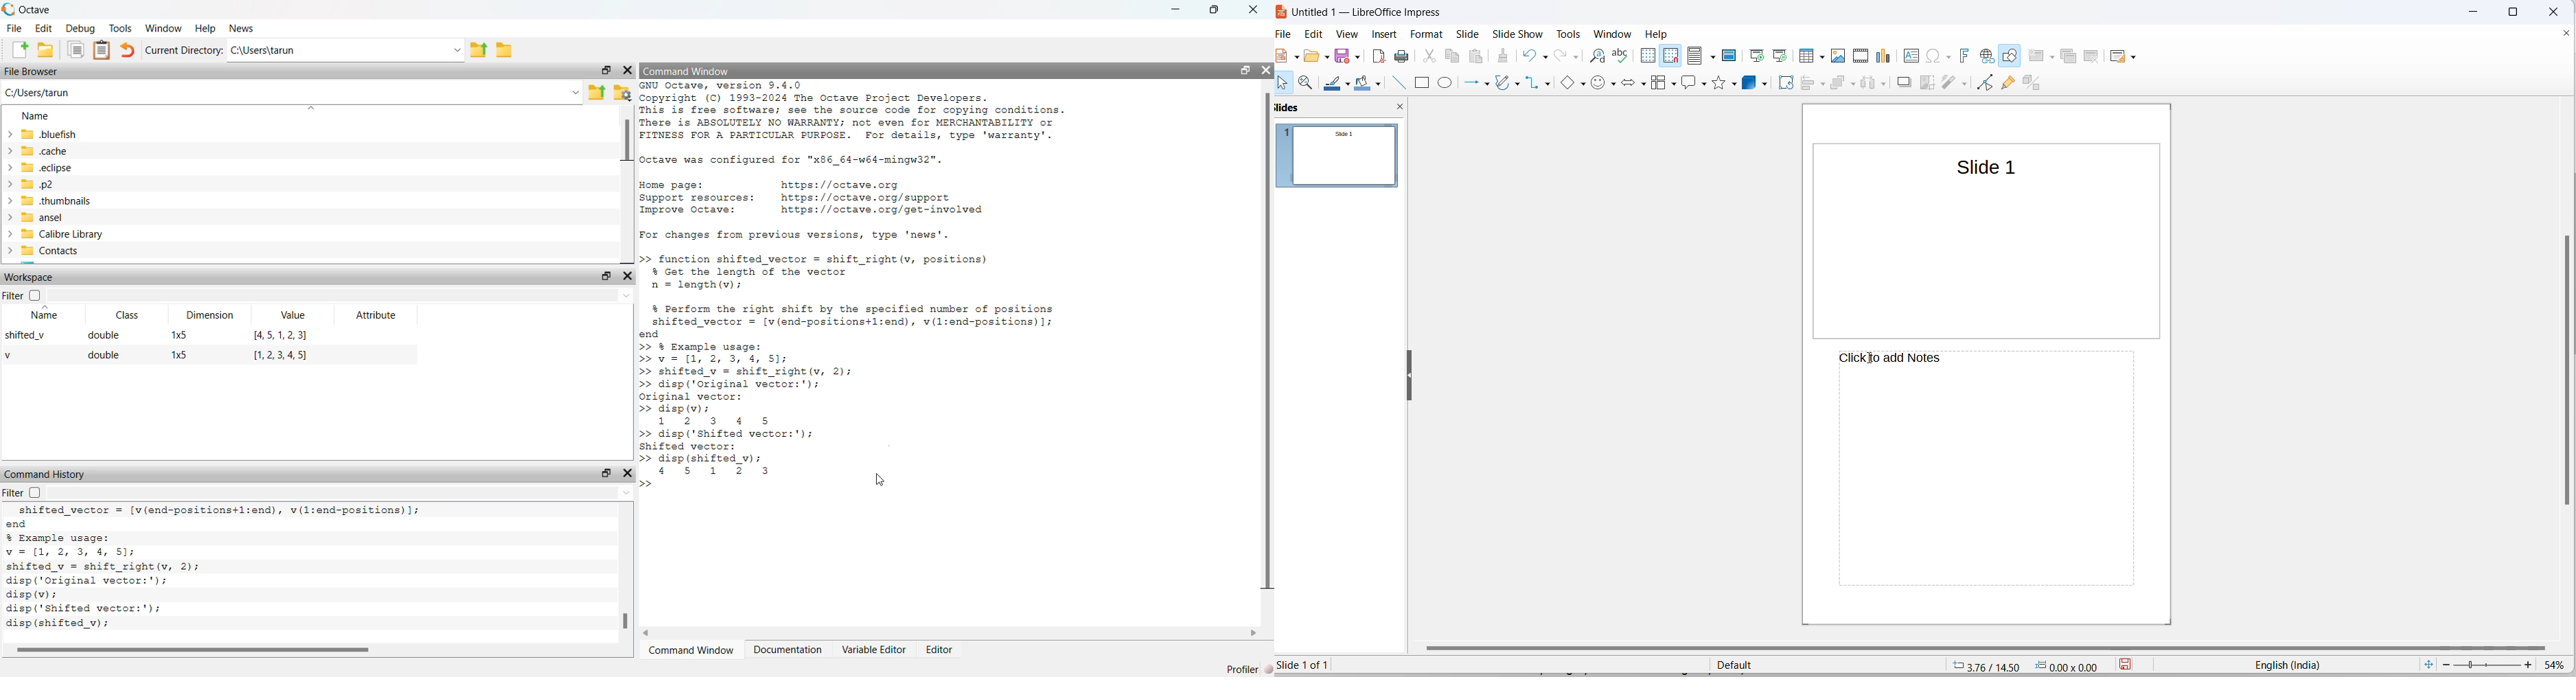  Describe the element at coordinates (1310, 665) in the screenshot. I see `current slide` at that location.